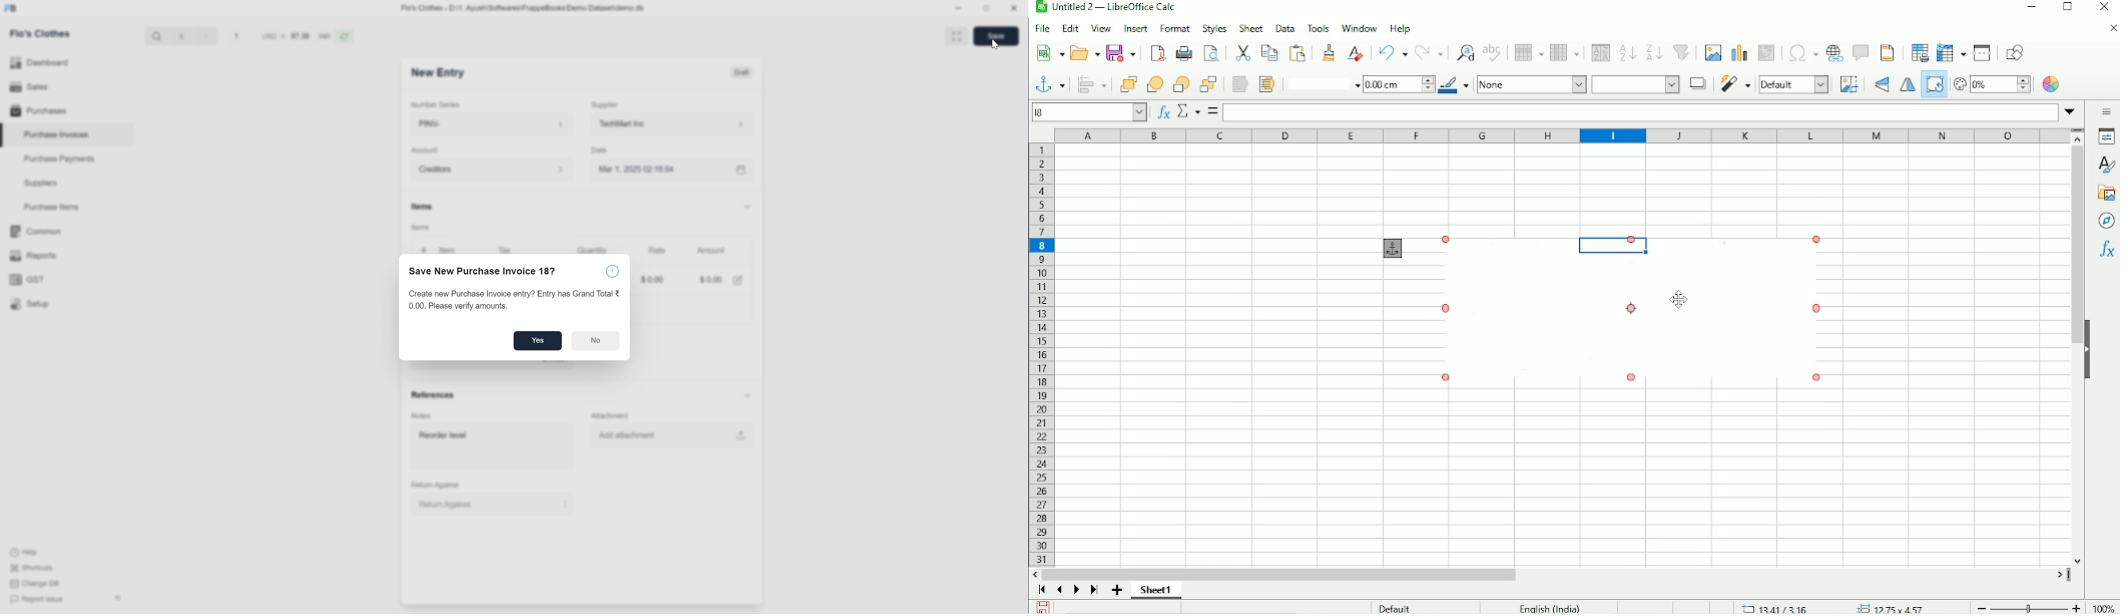 This screenshot has height=616, width=2128. What do you see at coordinates (2103, 7) in the screenshot?
I see `Close` at bounding box center [2103, 7].